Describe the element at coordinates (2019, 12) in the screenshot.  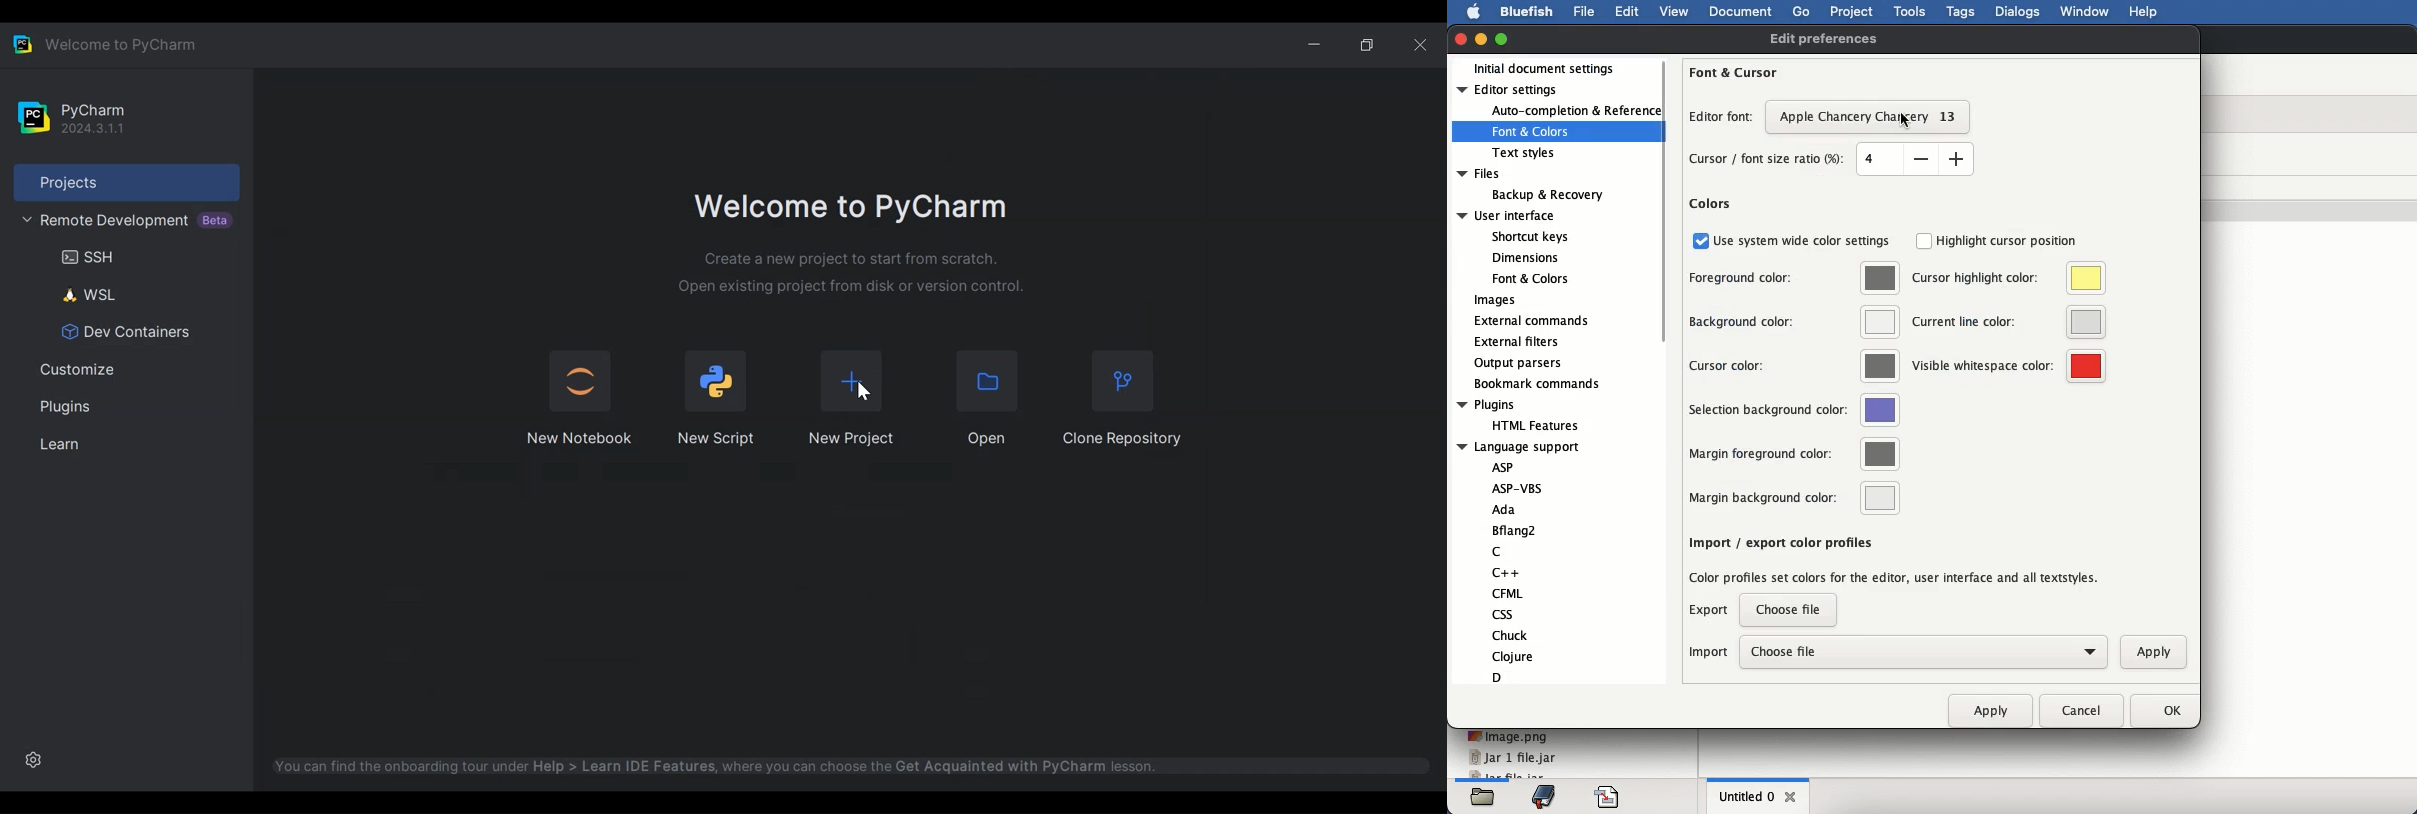
I see `dialogs` at that location.